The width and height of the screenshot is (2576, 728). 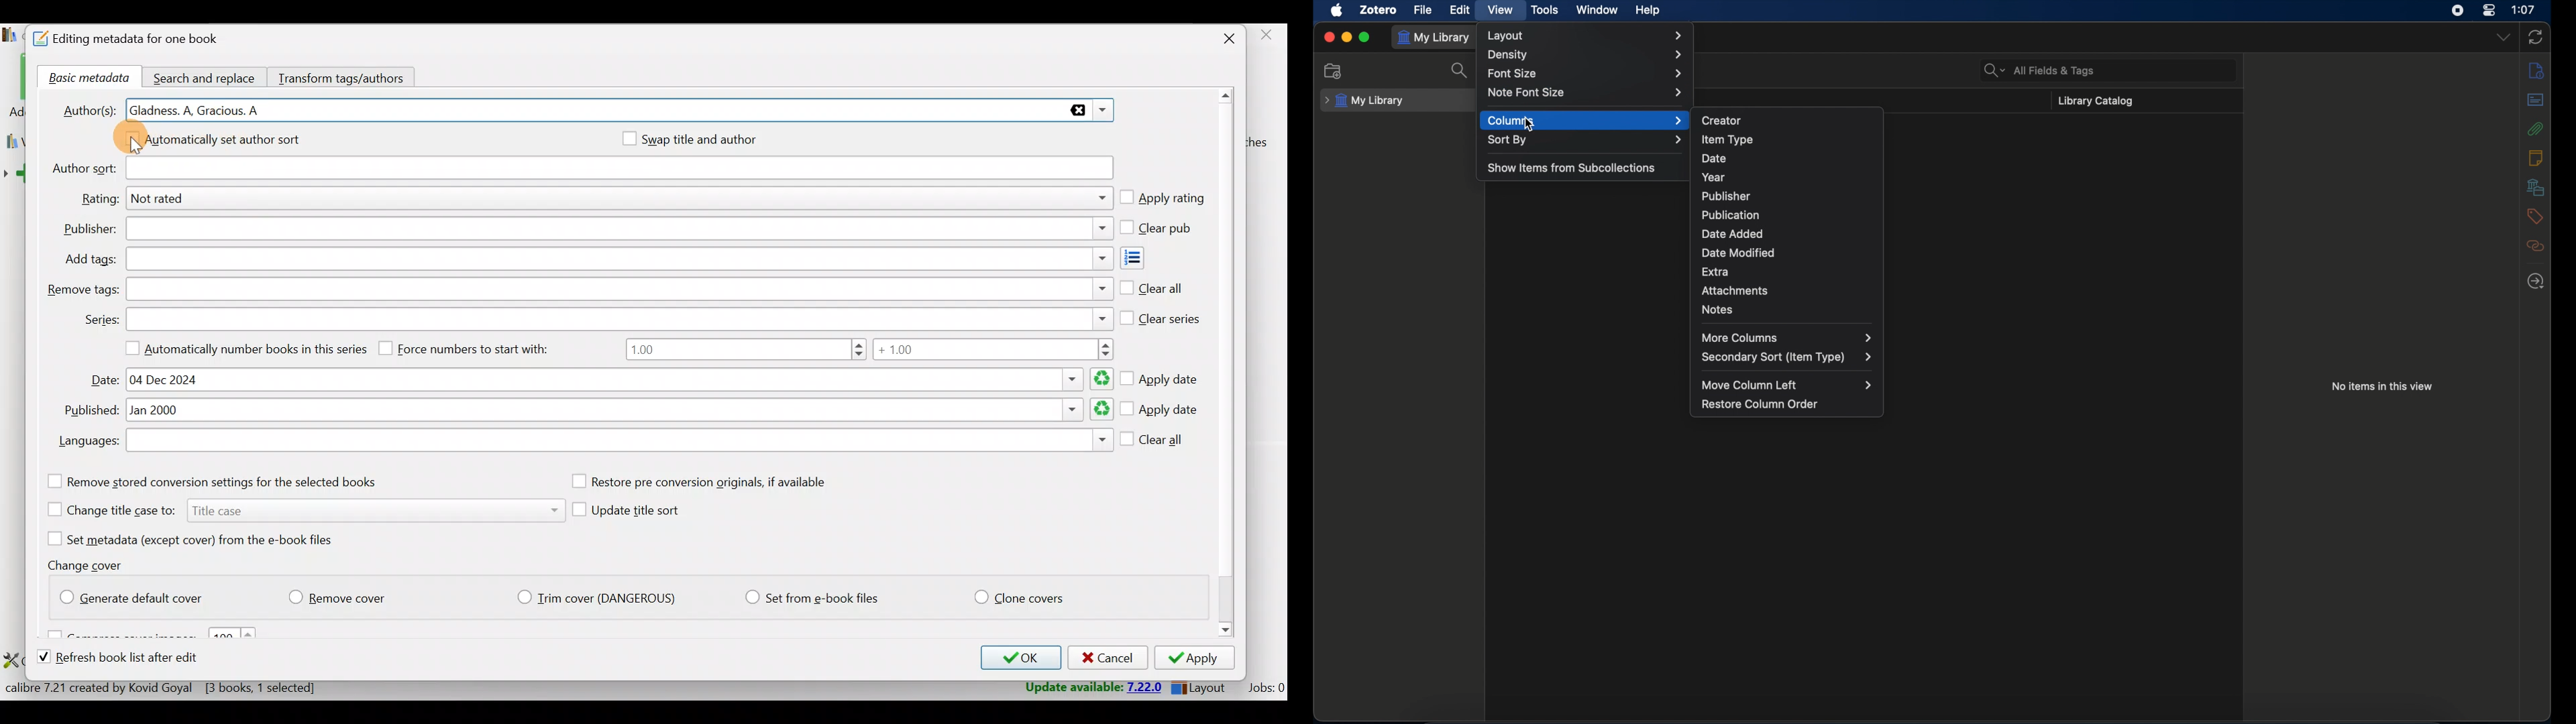 What do you see at coordinates (1154, 442) in the screenshot?
I see `Clear all` at bounding box center [1154, 442].